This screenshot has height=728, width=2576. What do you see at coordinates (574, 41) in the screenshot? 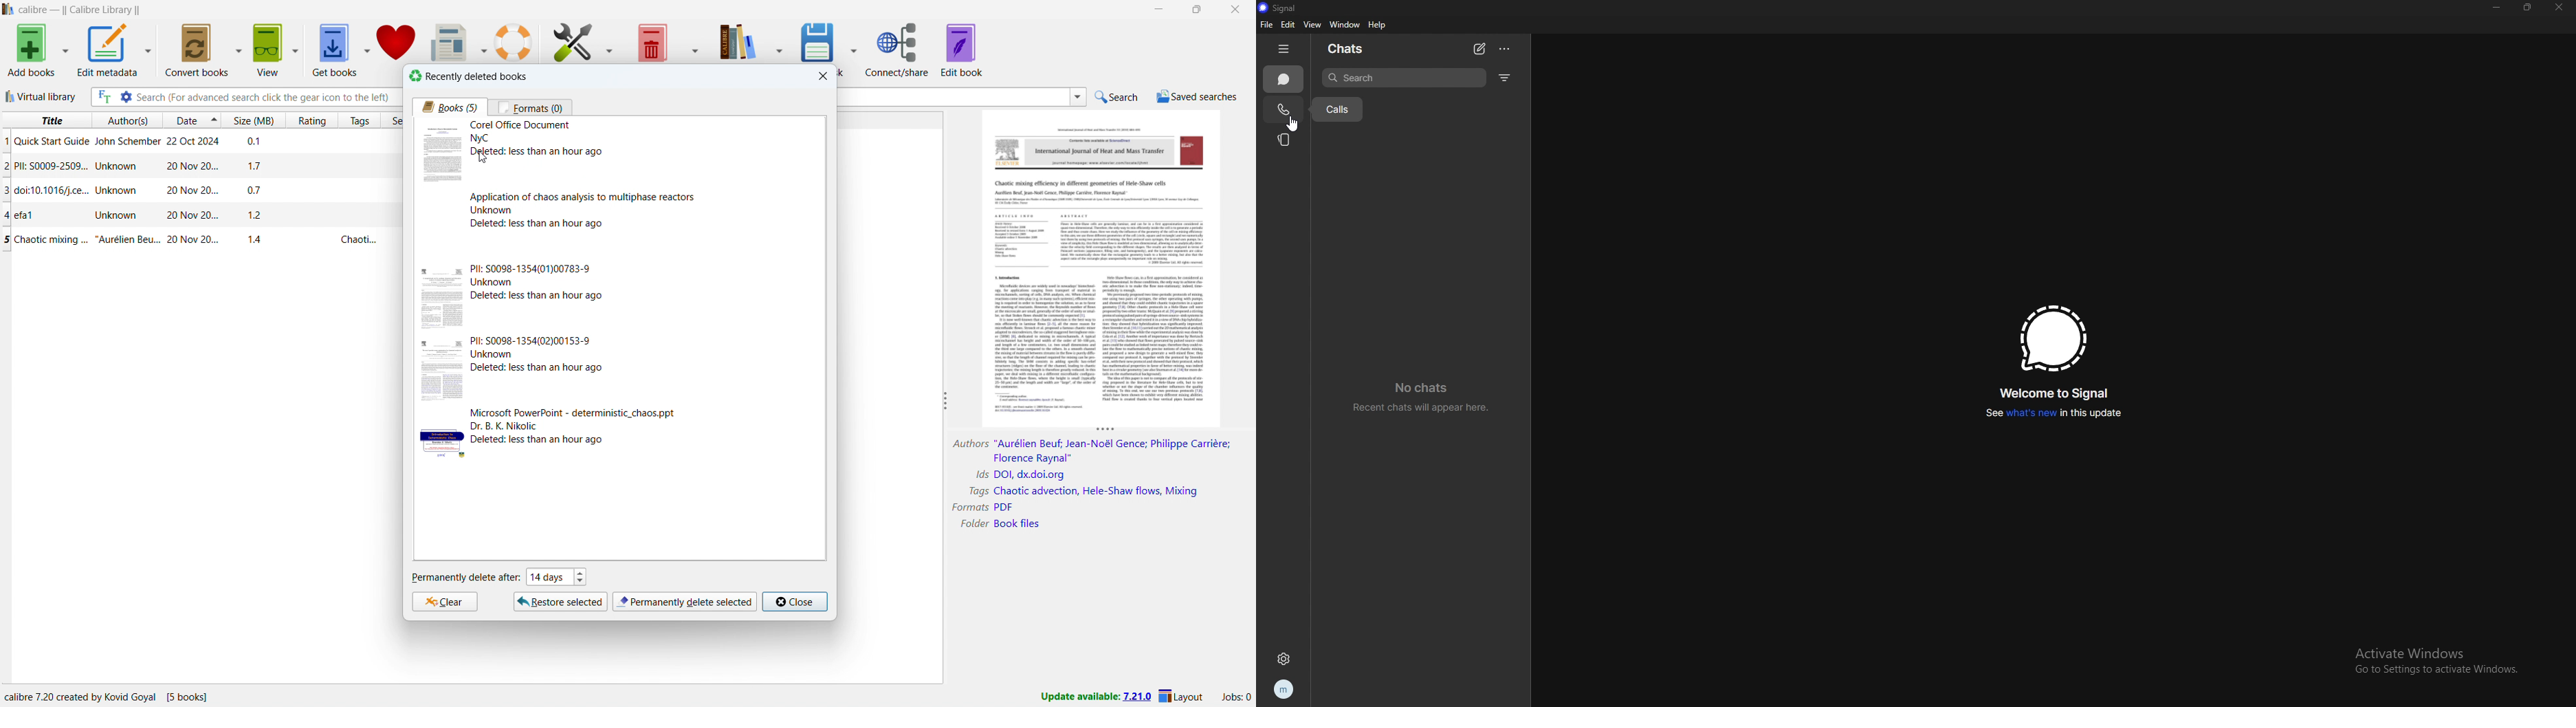
I see `preferences` at bounding box center [574, 41].